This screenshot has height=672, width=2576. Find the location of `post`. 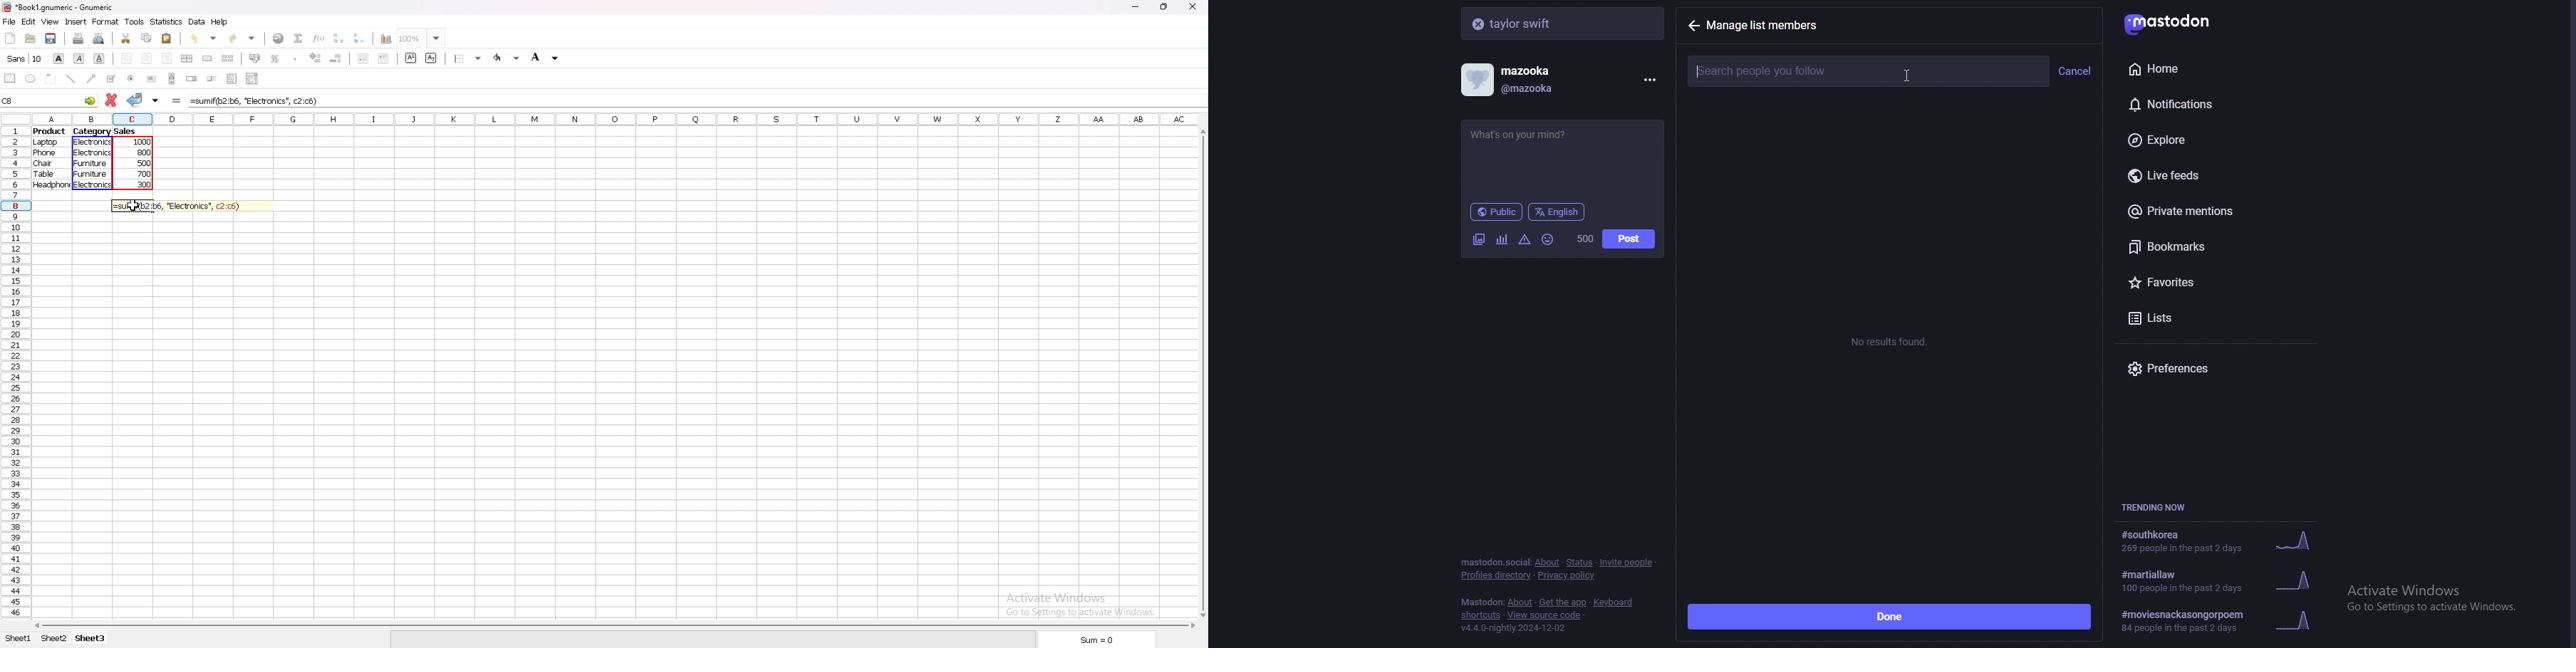

post is located at coordinates (1629, 239).